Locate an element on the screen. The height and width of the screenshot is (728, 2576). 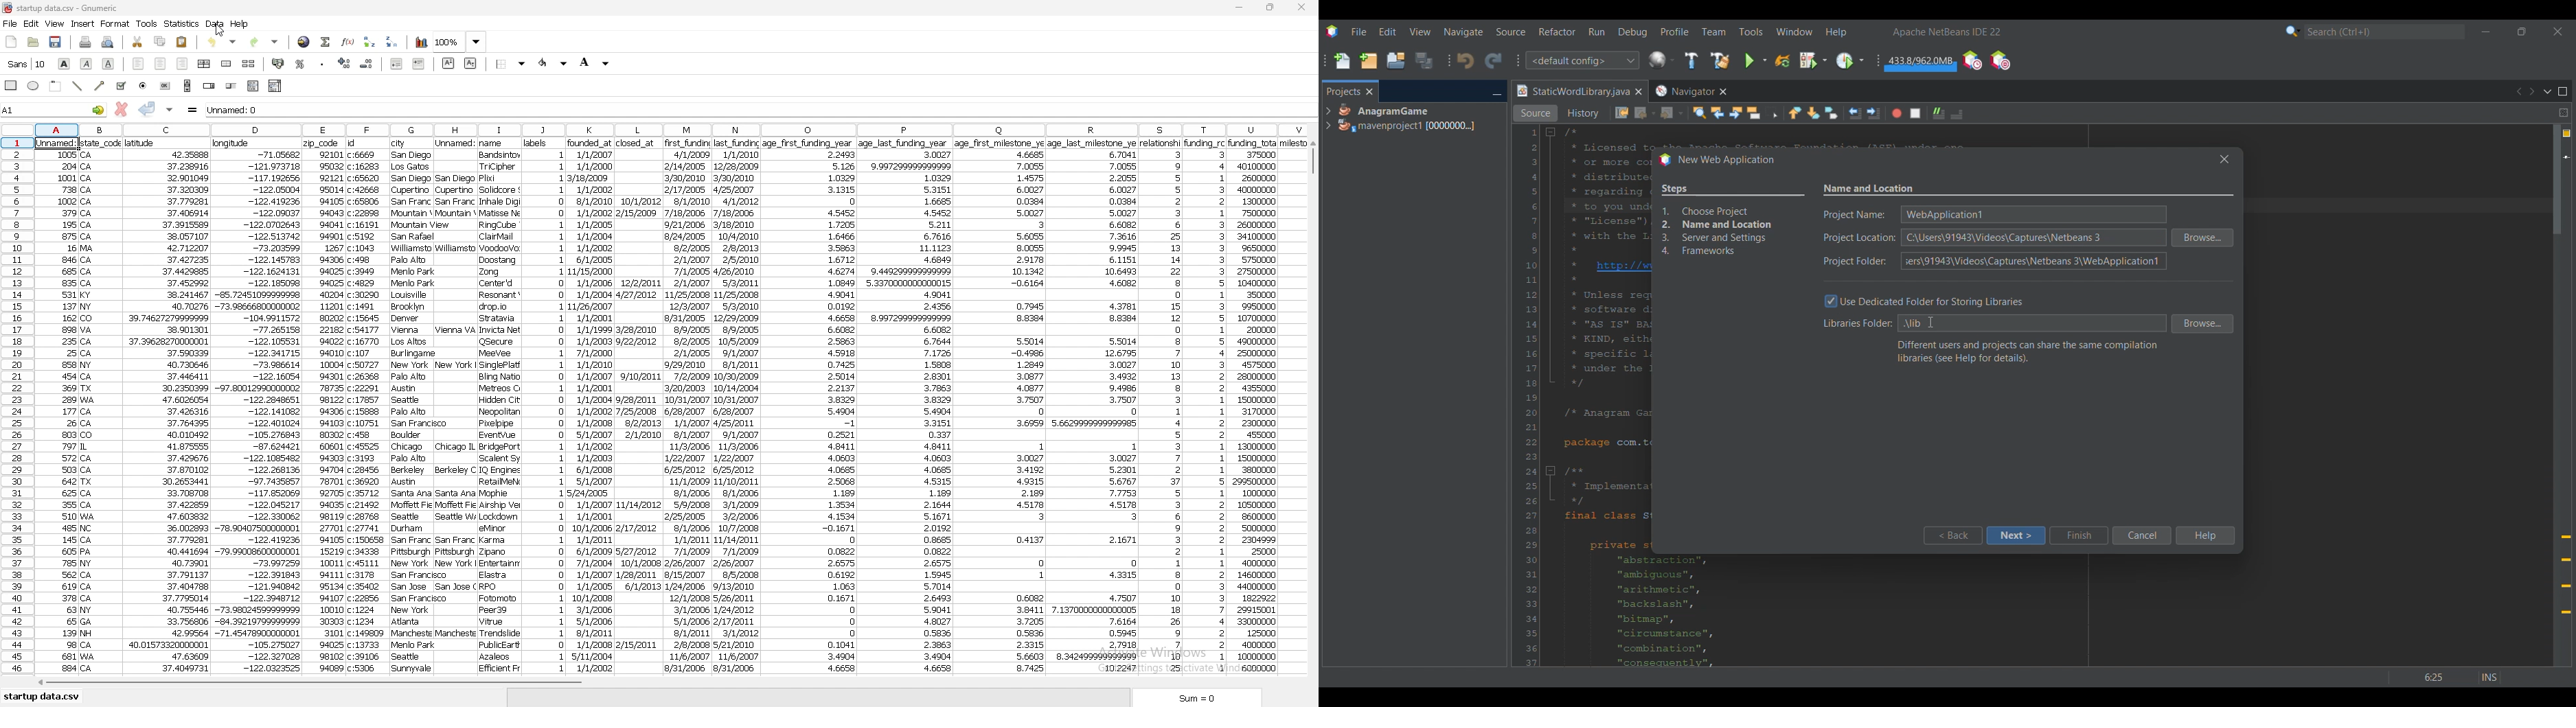
Current tab highlighted is located at coordinates (1572, 92).